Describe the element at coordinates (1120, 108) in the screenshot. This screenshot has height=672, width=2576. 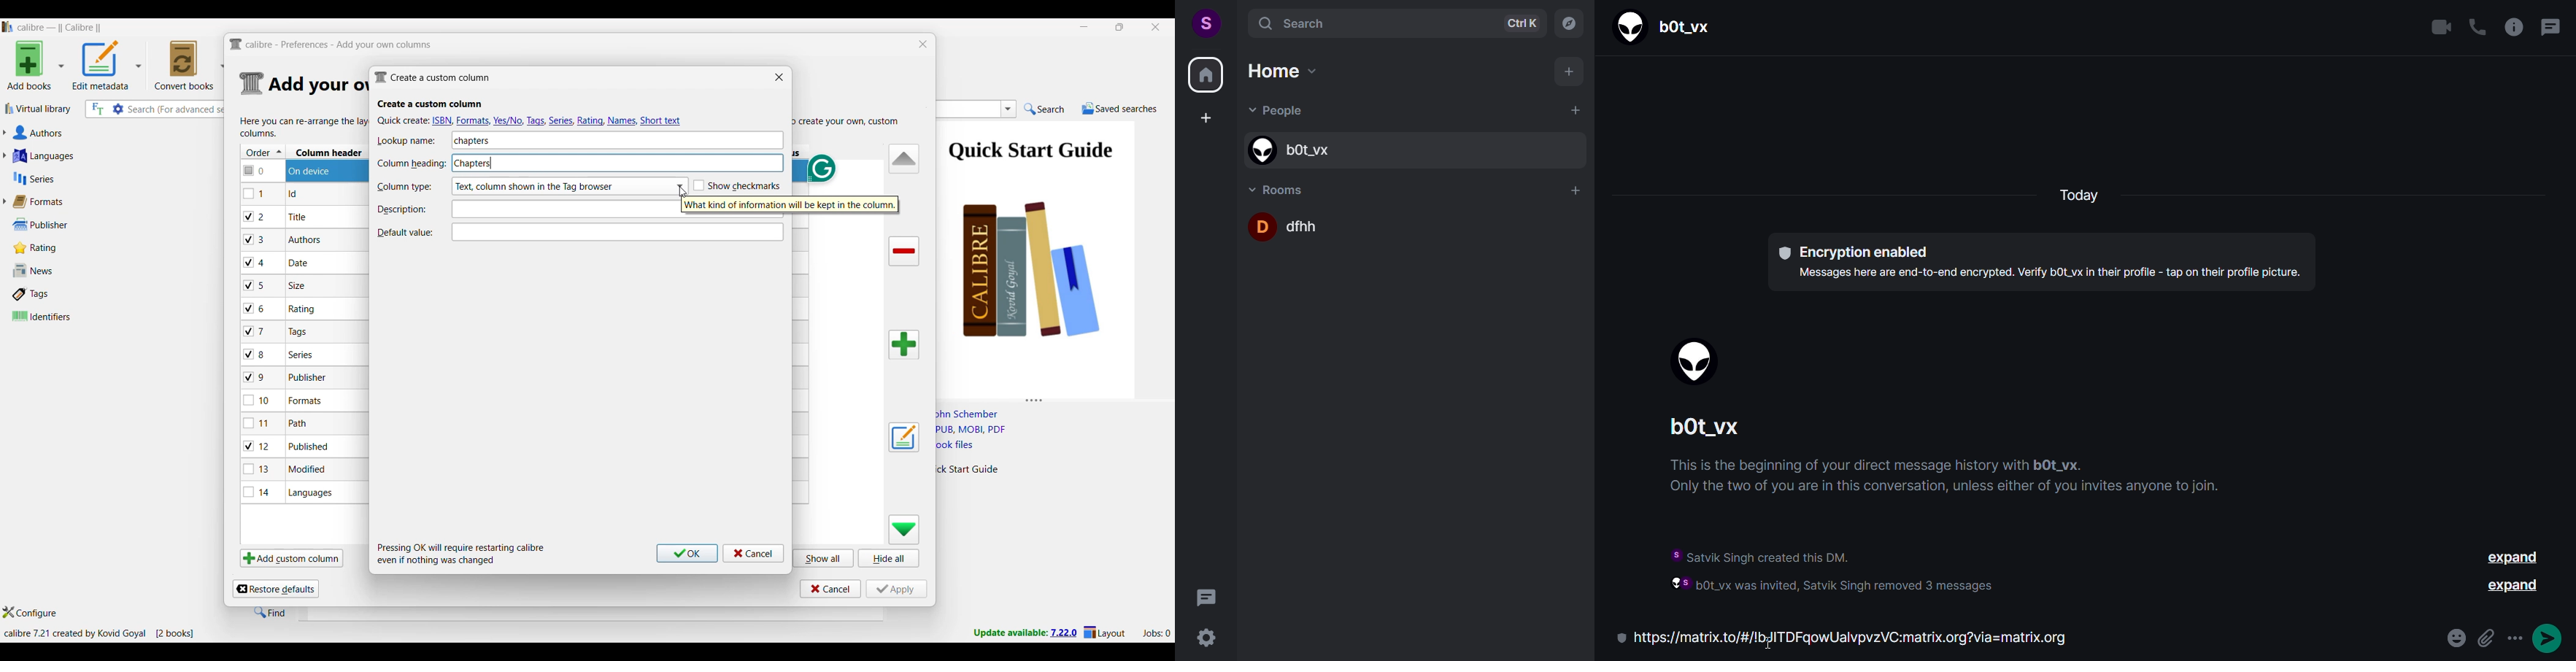
I see `Saved searches` at that location.